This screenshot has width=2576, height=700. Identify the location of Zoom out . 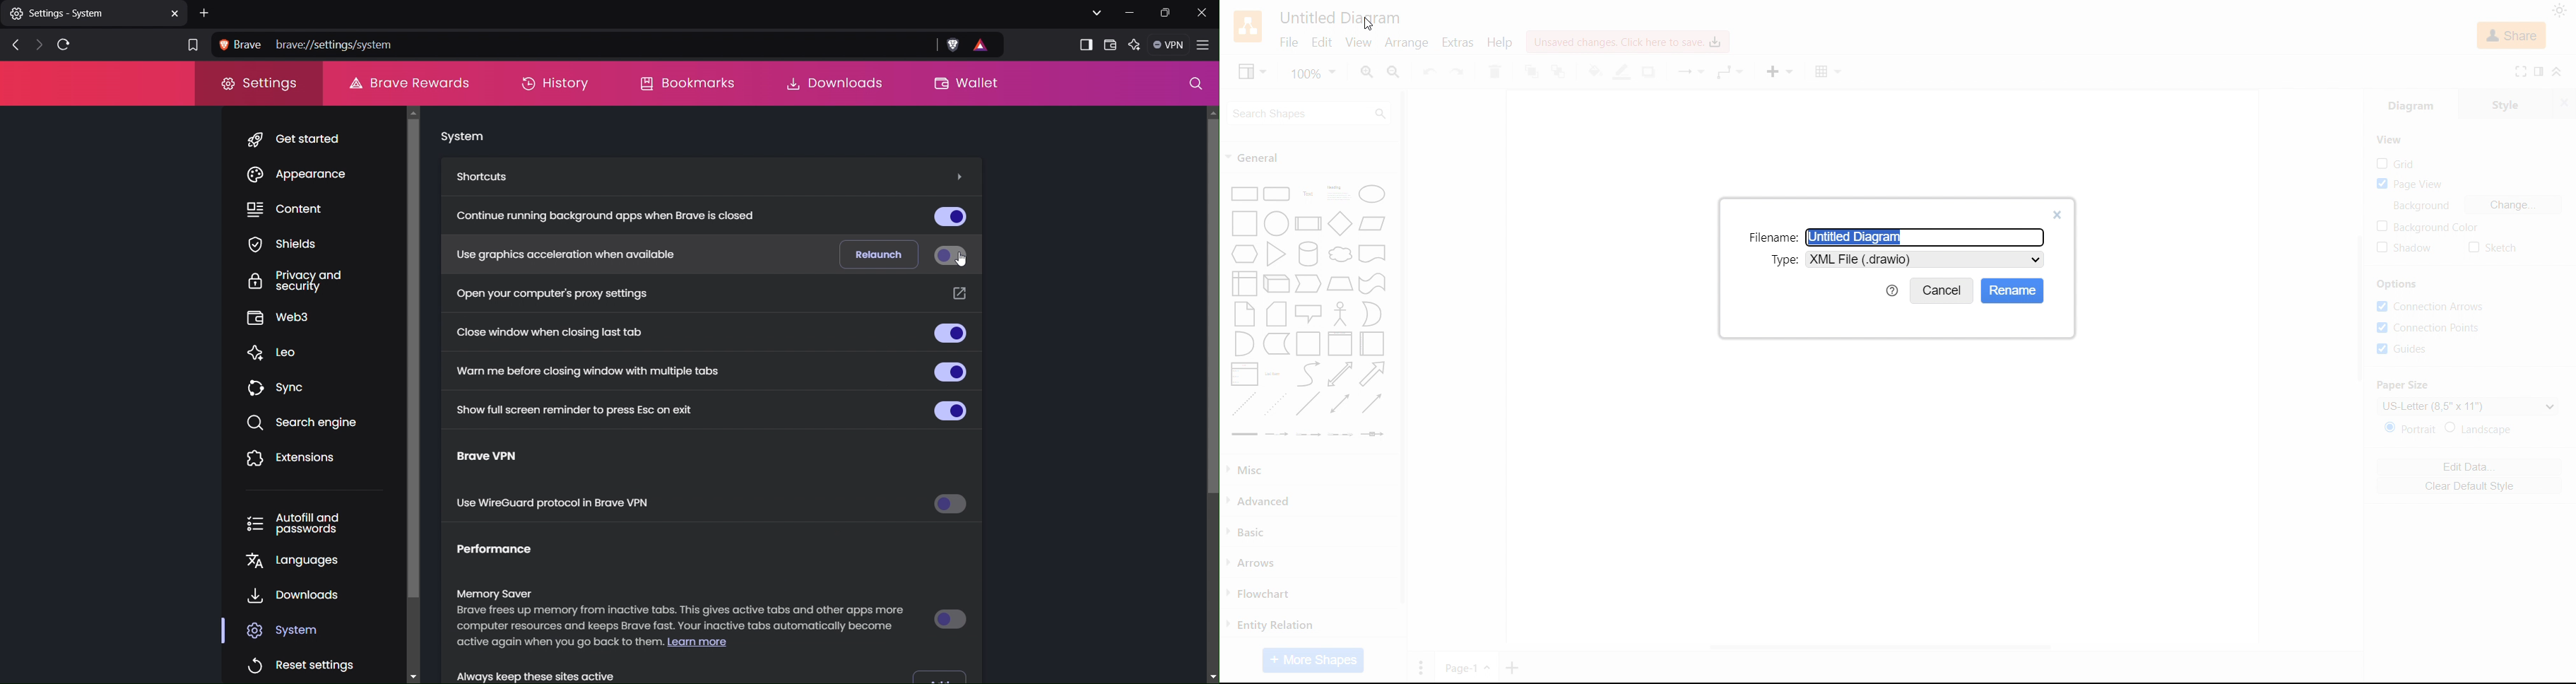
(1395, 72).